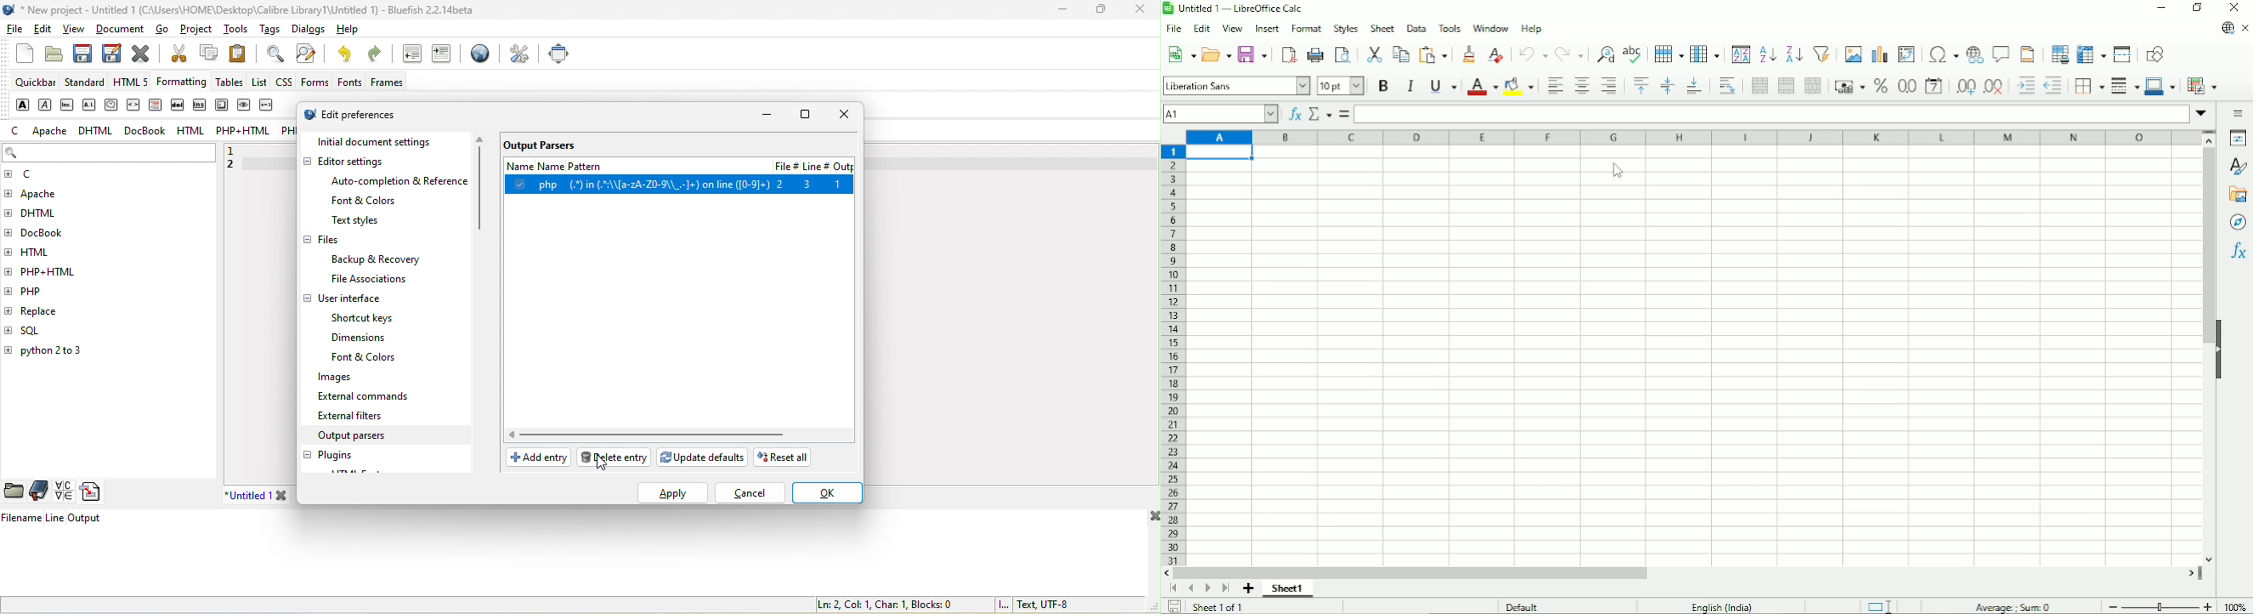 Image resolution: width=2268 pixels, height=616 pixels. Describe the element at coordinates (111, 105) in the screenshot. I see `citation` at that location.